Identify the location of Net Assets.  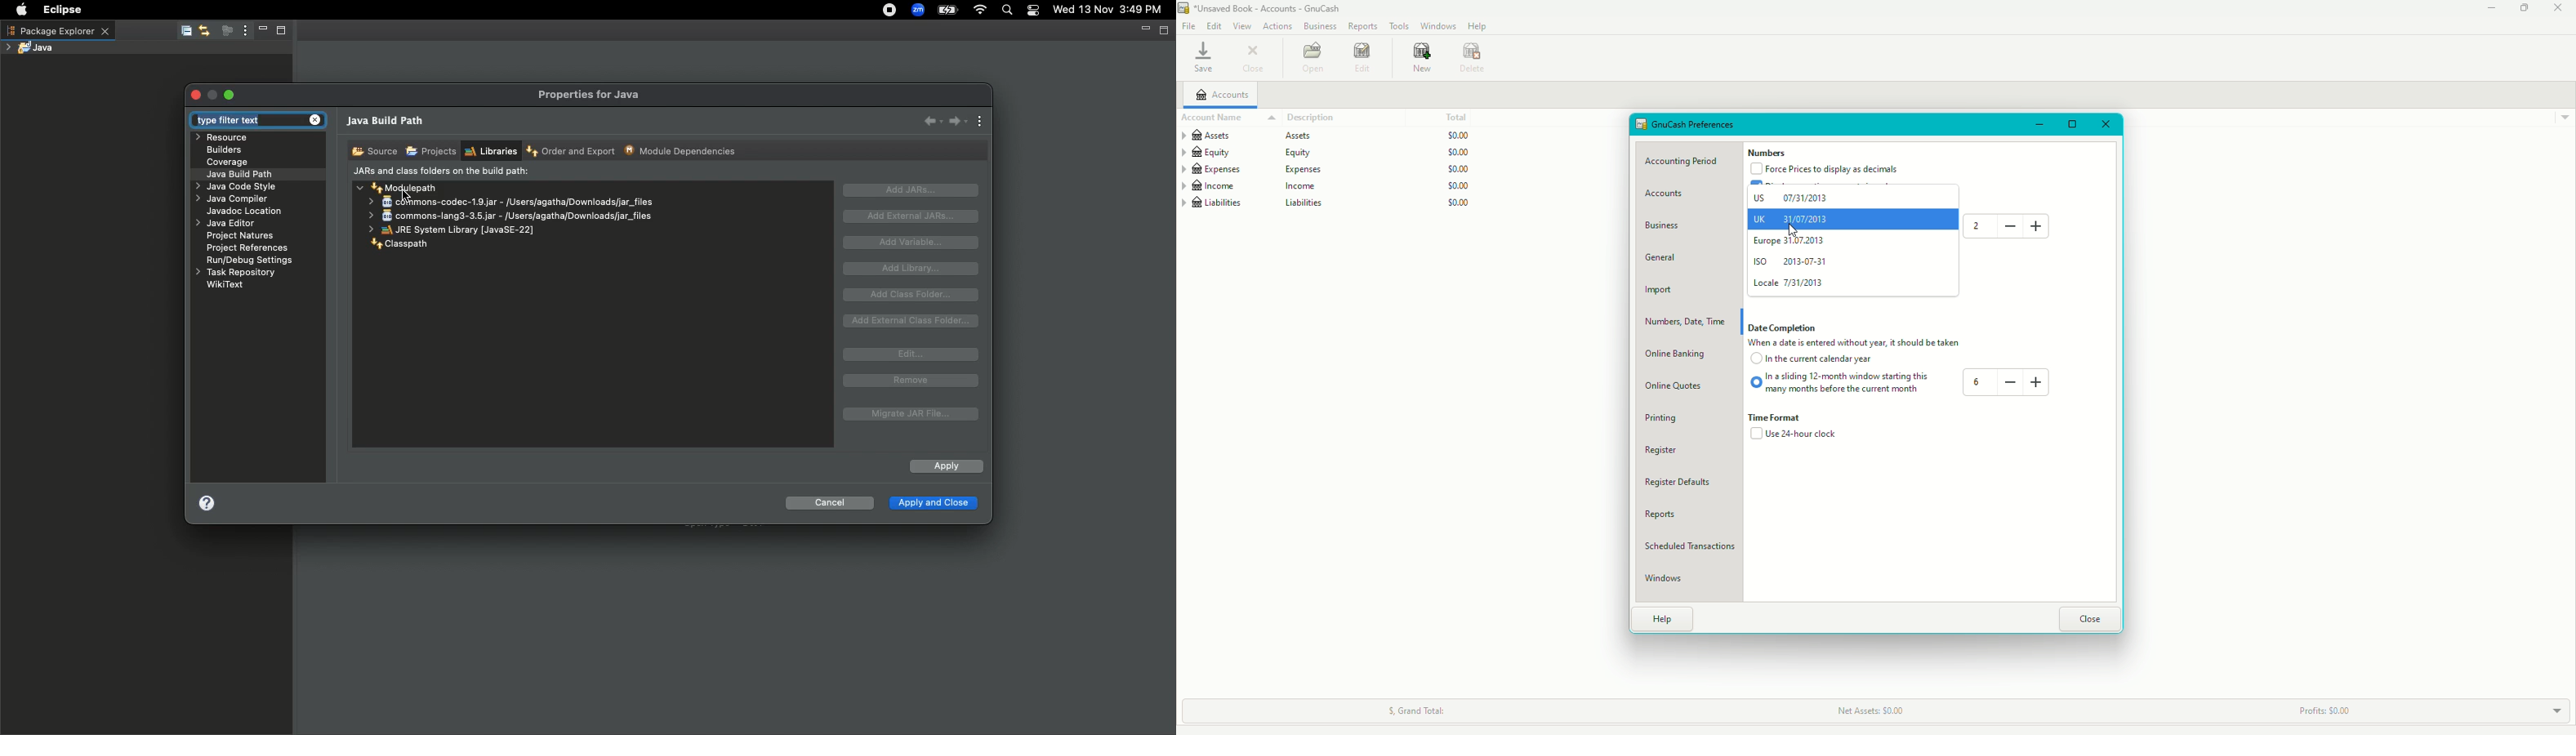
(1873, 710).